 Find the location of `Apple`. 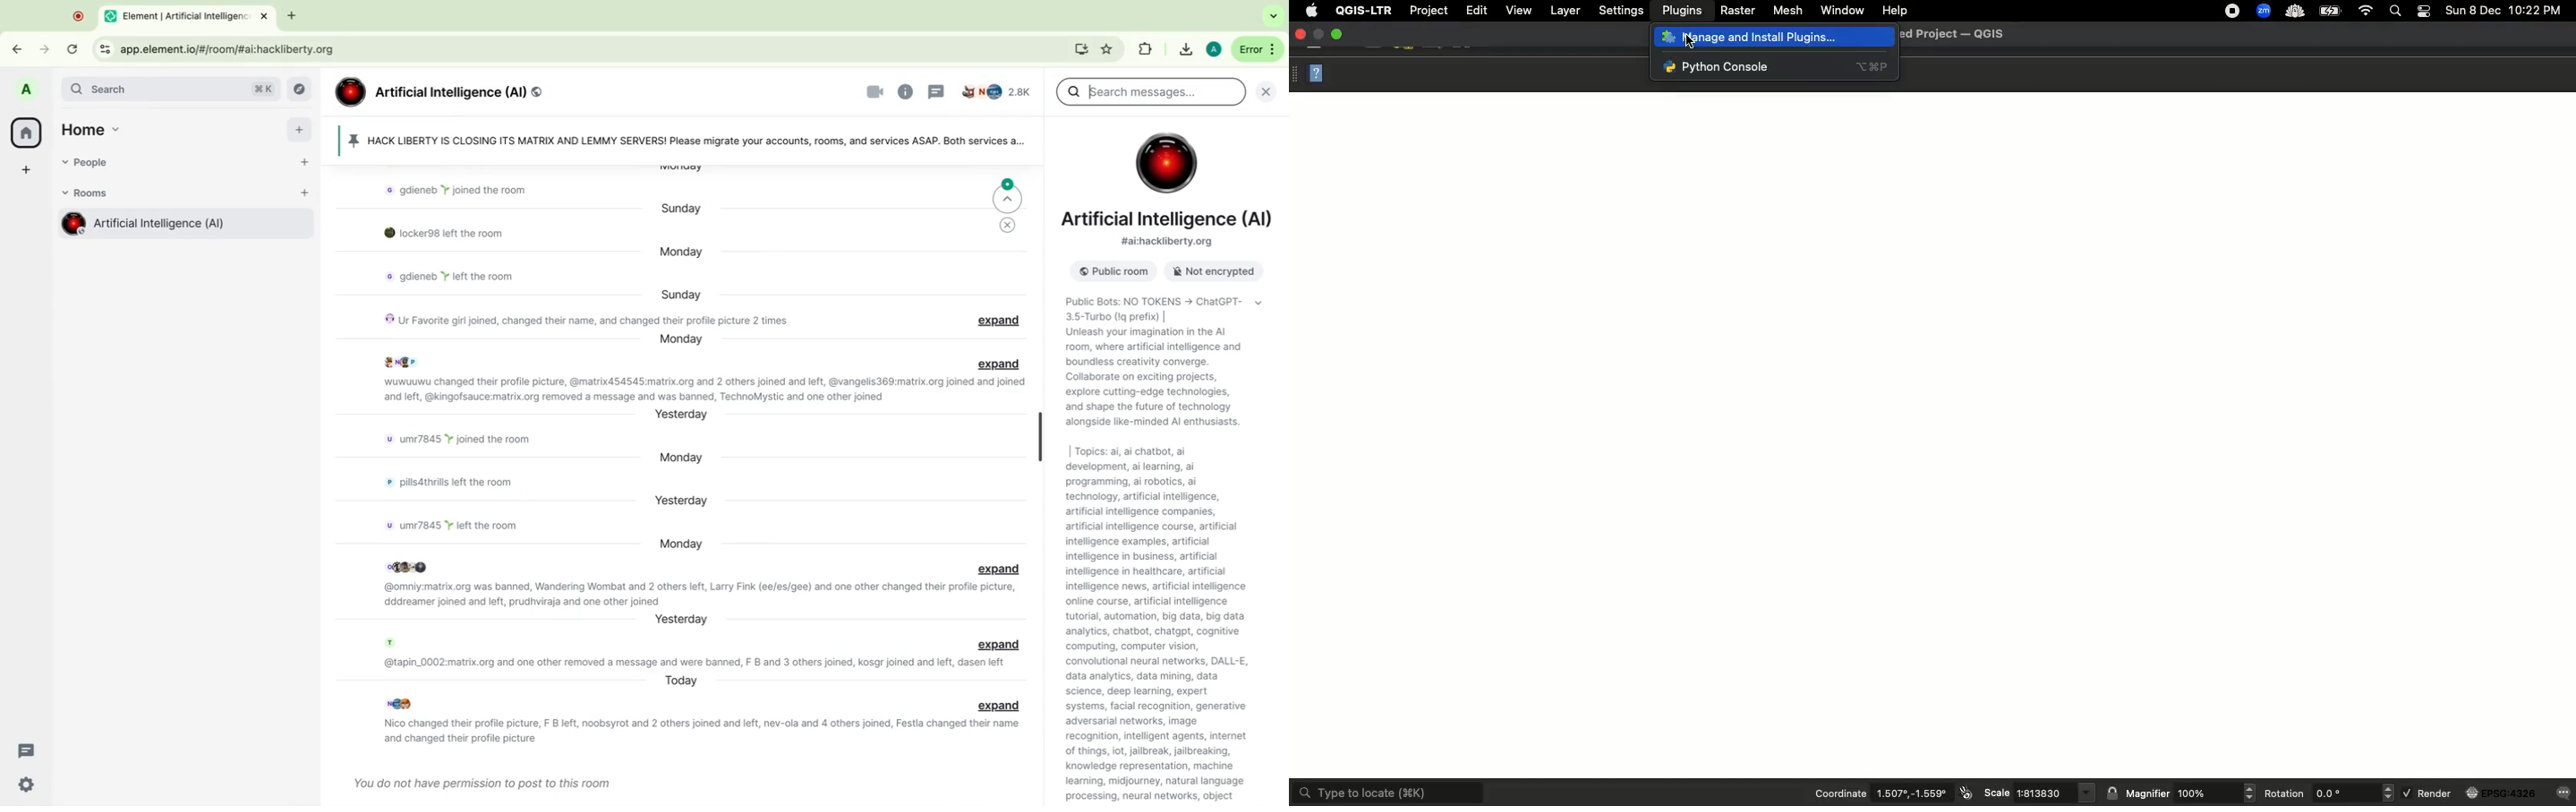

Apple is located at coordinates (1309, 11).